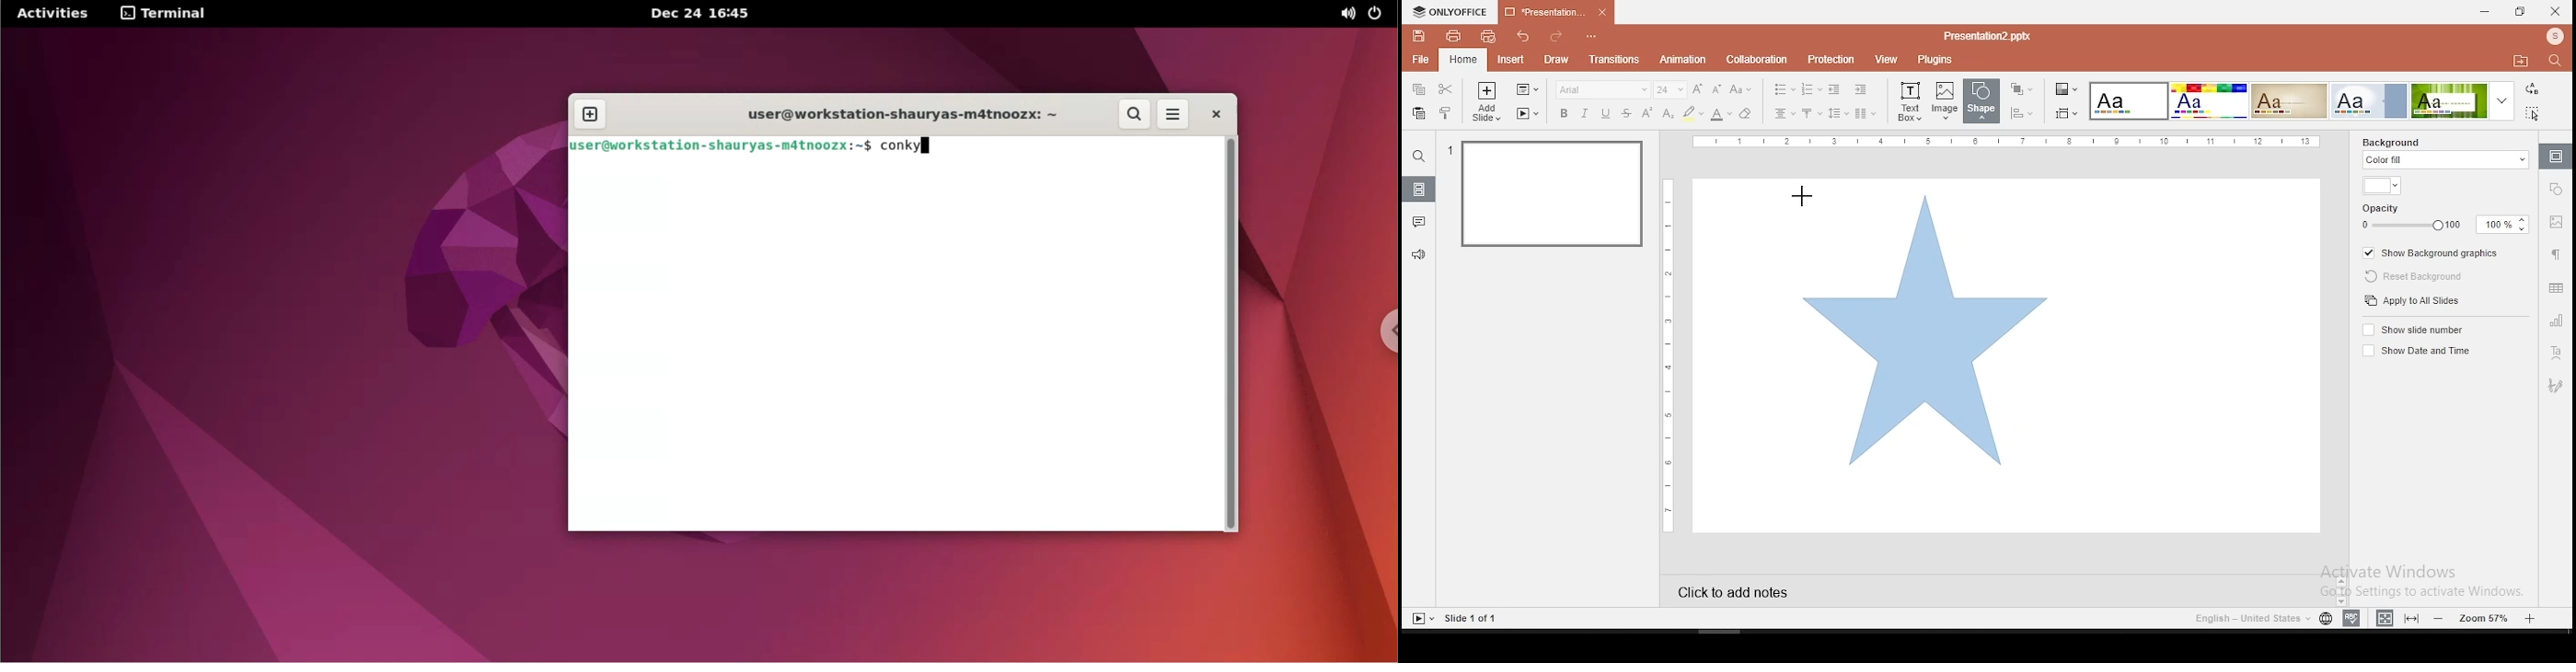 Image resolution: width=2576 pixels, height=672 pixels. What do you see at coordinates (2208, 101) in the screenshot?
I see `theme` at bounding box center [2208, 101].